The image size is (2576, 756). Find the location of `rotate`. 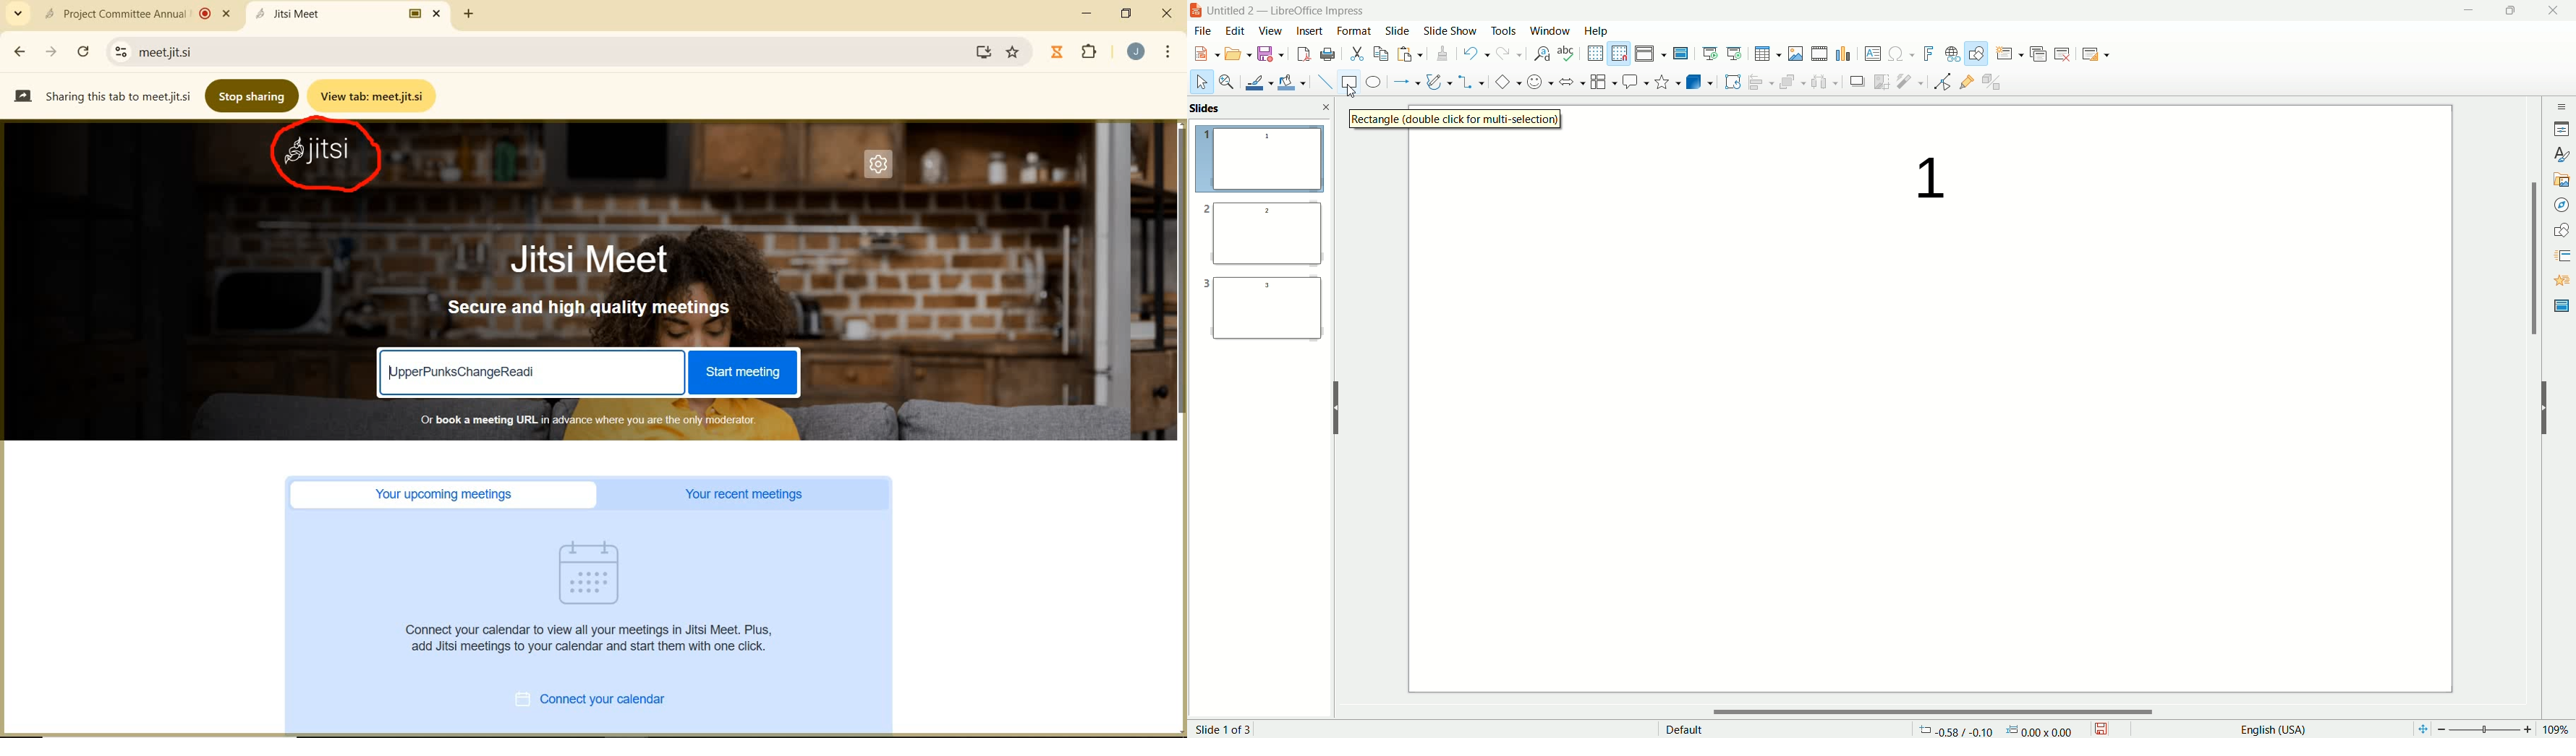

rotate is located at coordinates (1733, 81).